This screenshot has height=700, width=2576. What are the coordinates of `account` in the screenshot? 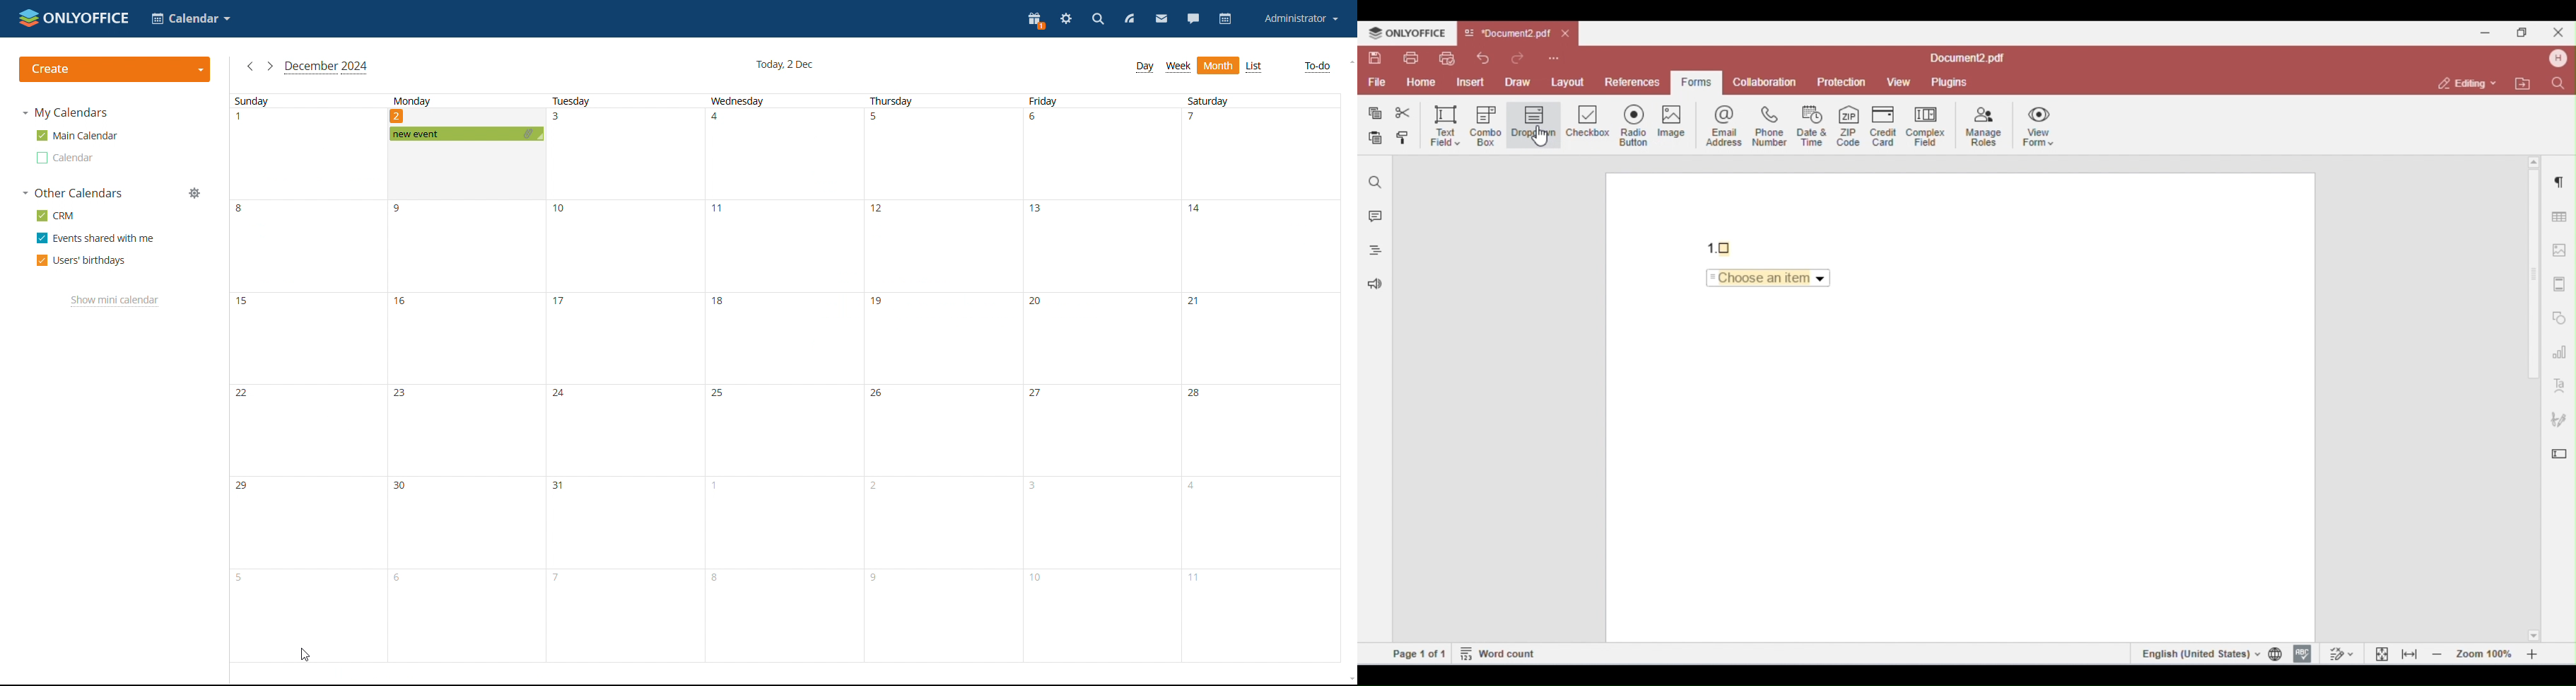 It's located at (1301, 20).